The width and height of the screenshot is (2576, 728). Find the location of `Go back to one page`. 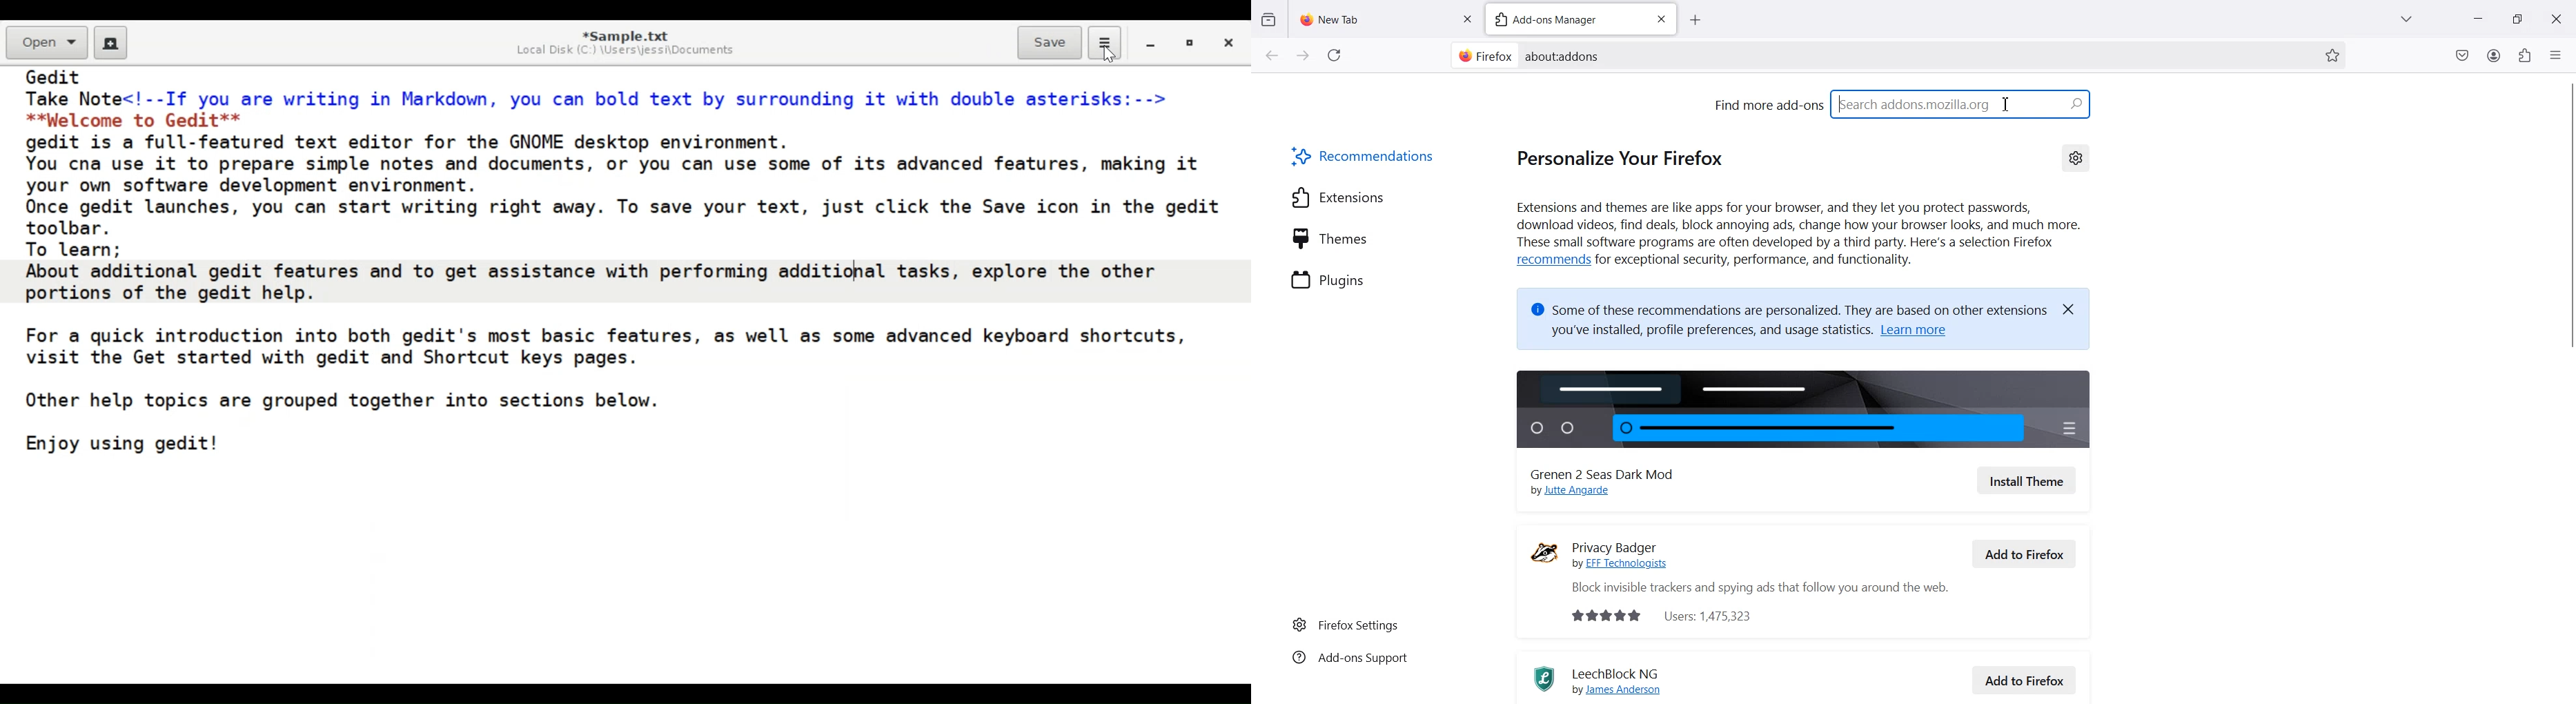

Go back to one page is located at coordinates (1271, 55).